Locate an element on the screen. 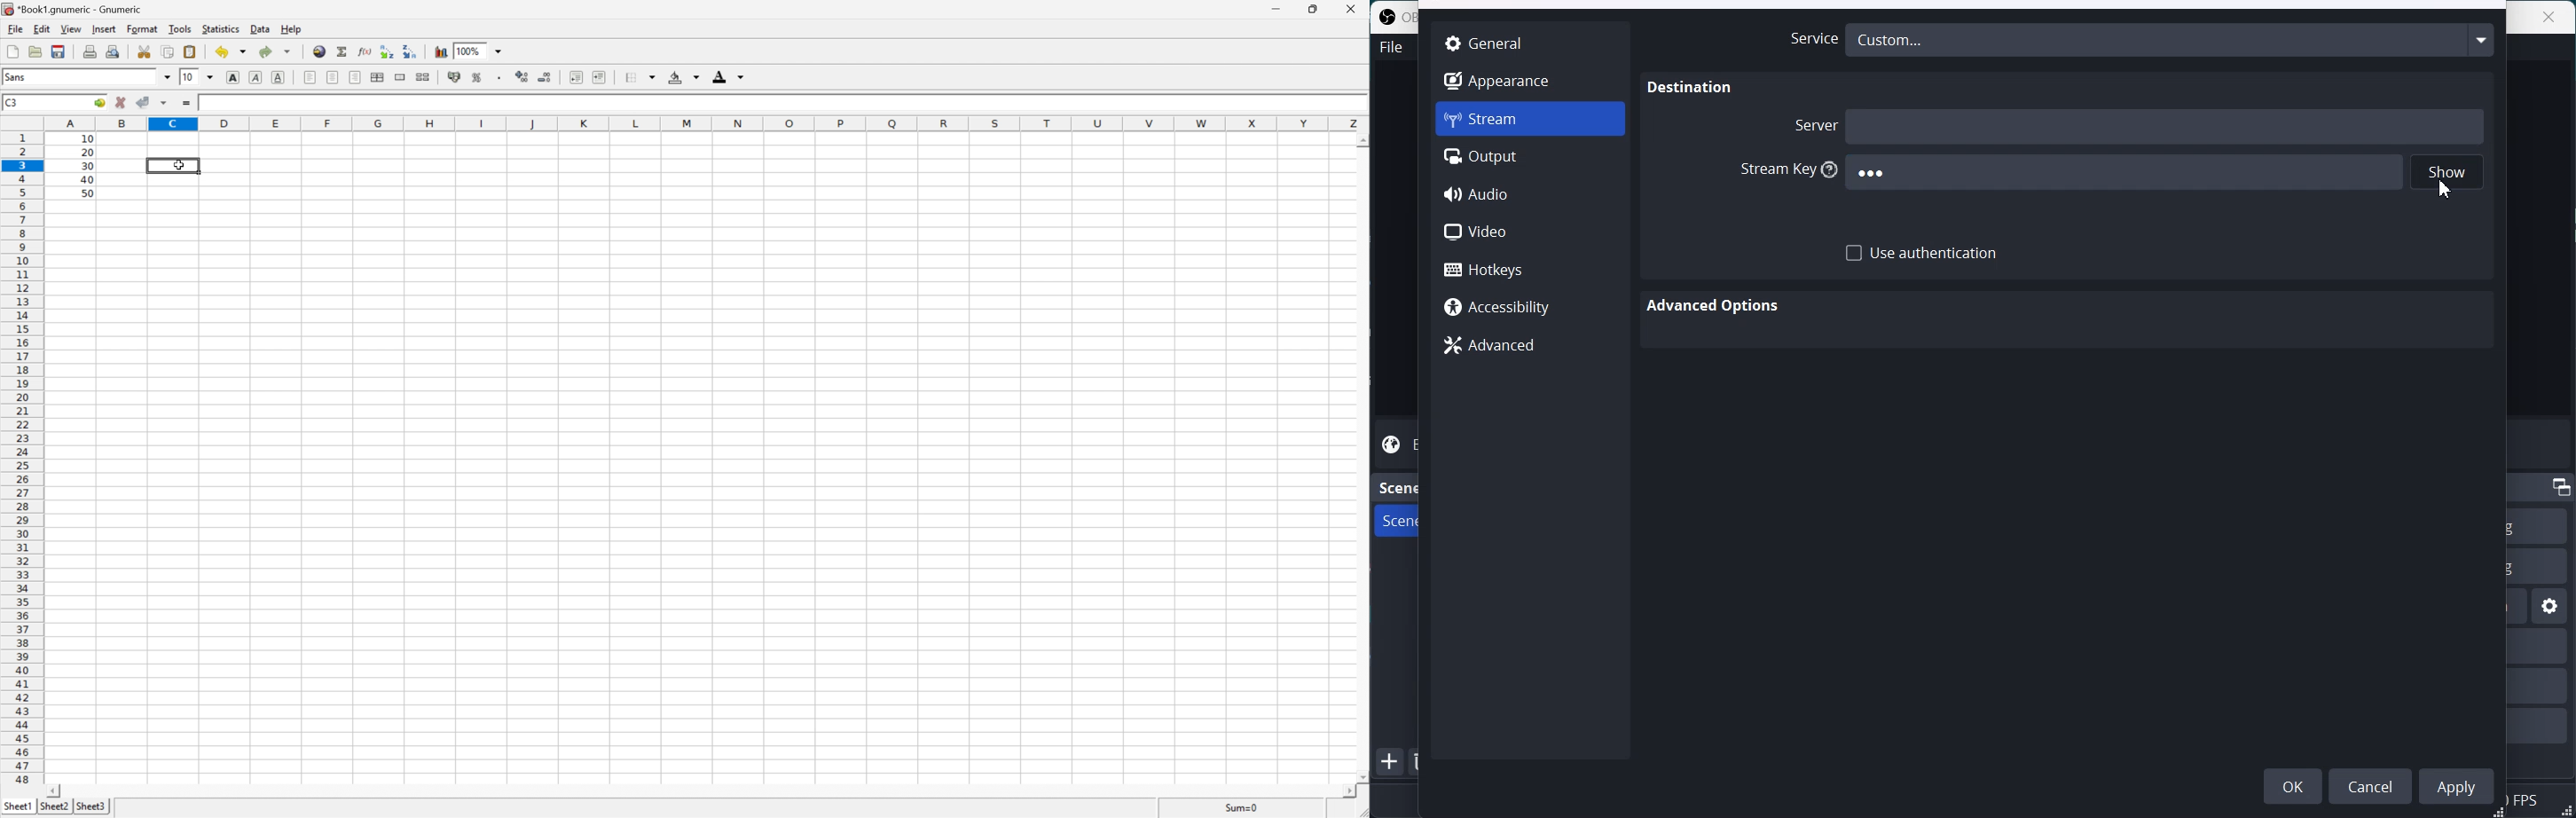 The image size is (2576, 840). Output is located at coordinates (1530, 157).